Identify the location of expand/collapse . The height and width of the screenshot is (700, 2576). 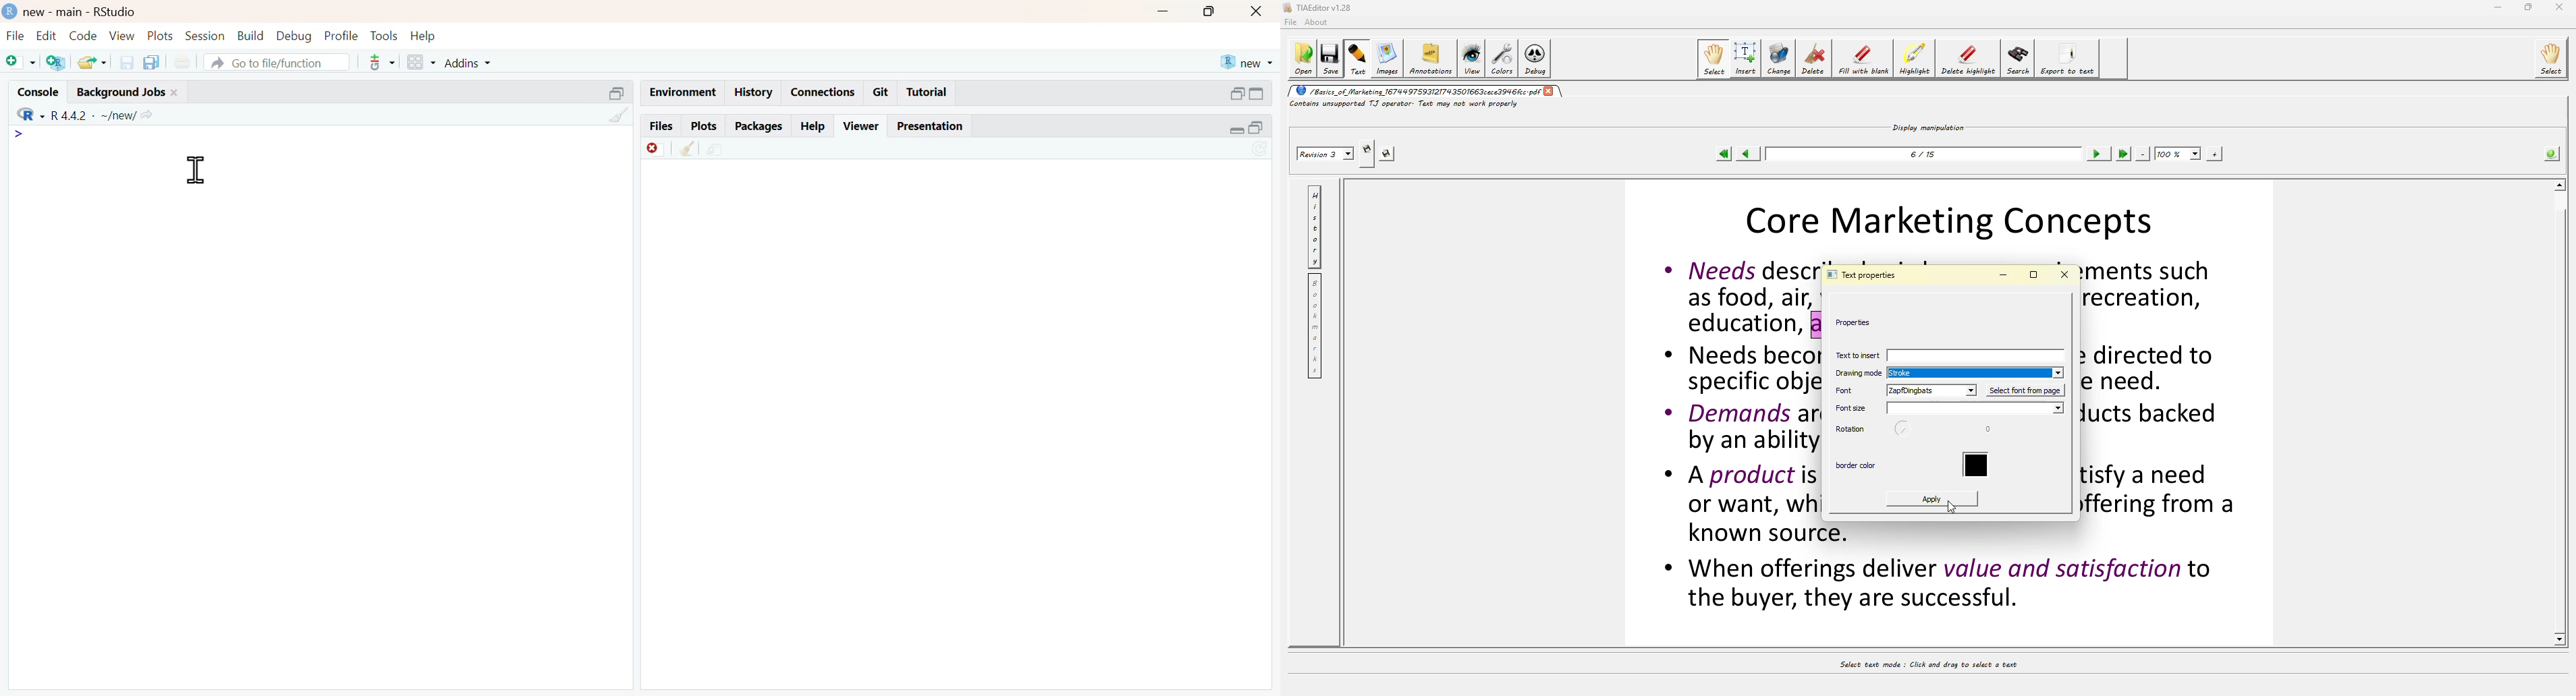
(1257, 93).